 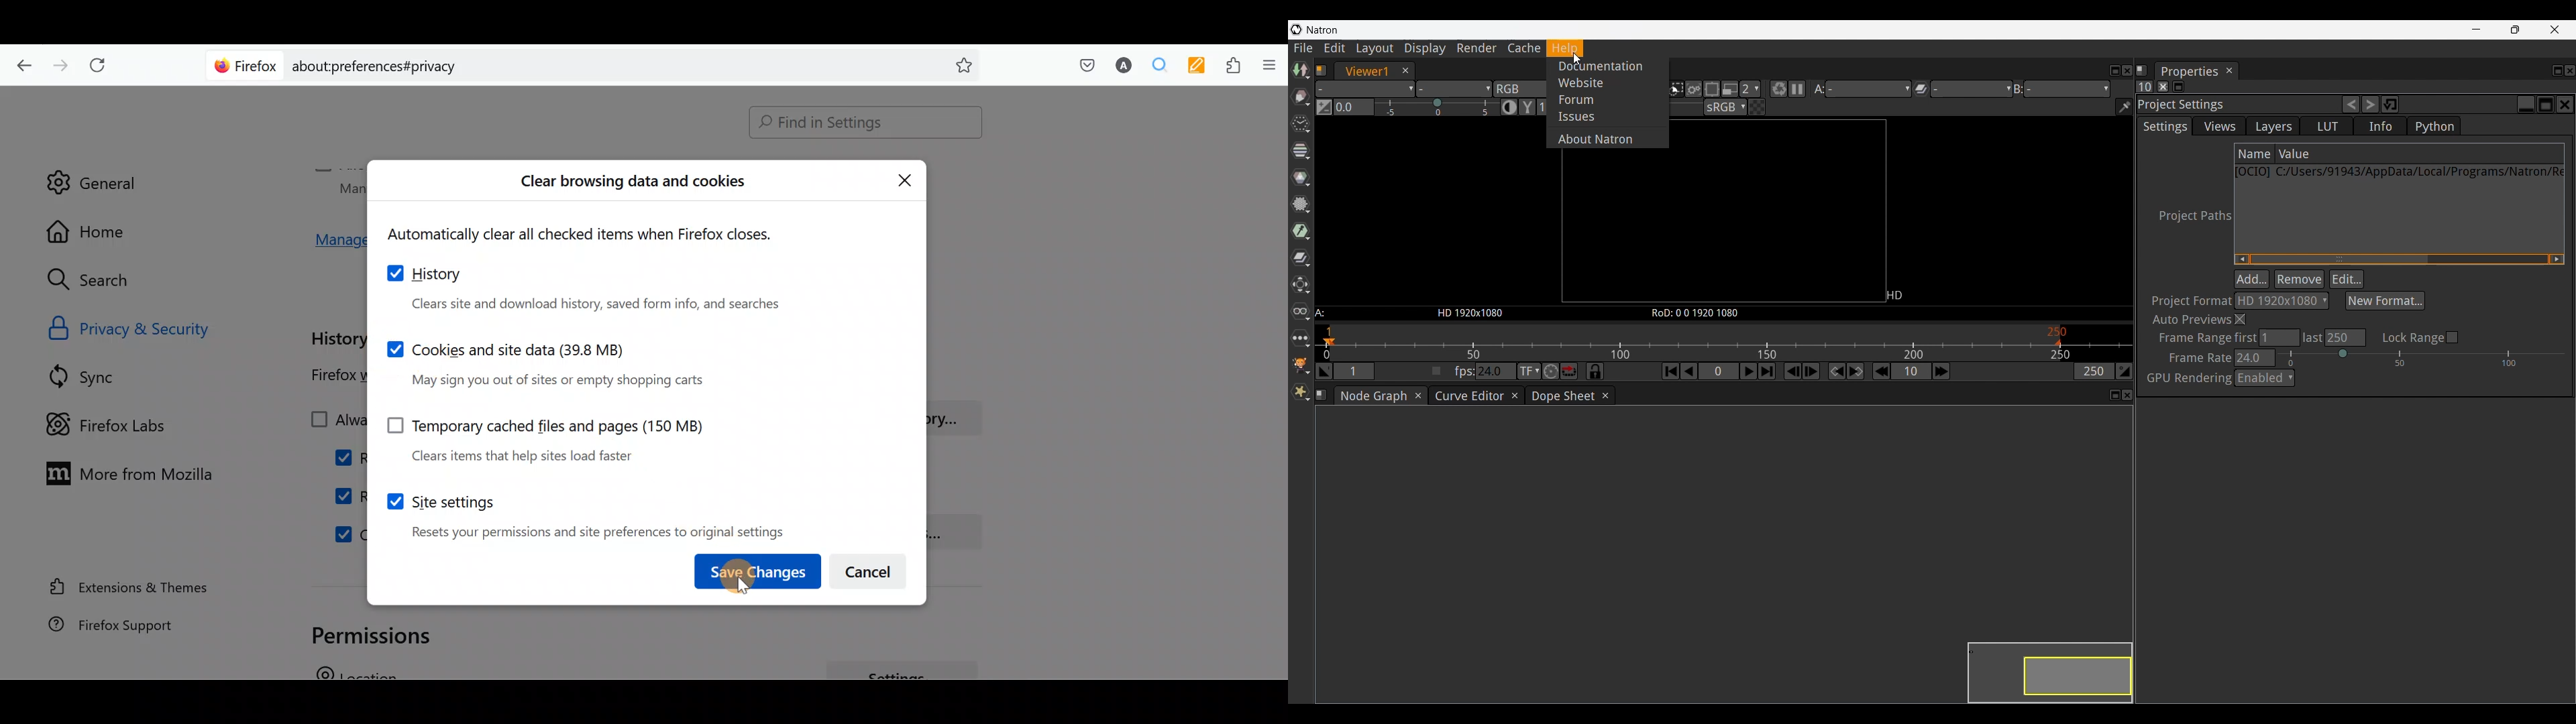 I want to click on Go back one page, so click(x=21, y=64).